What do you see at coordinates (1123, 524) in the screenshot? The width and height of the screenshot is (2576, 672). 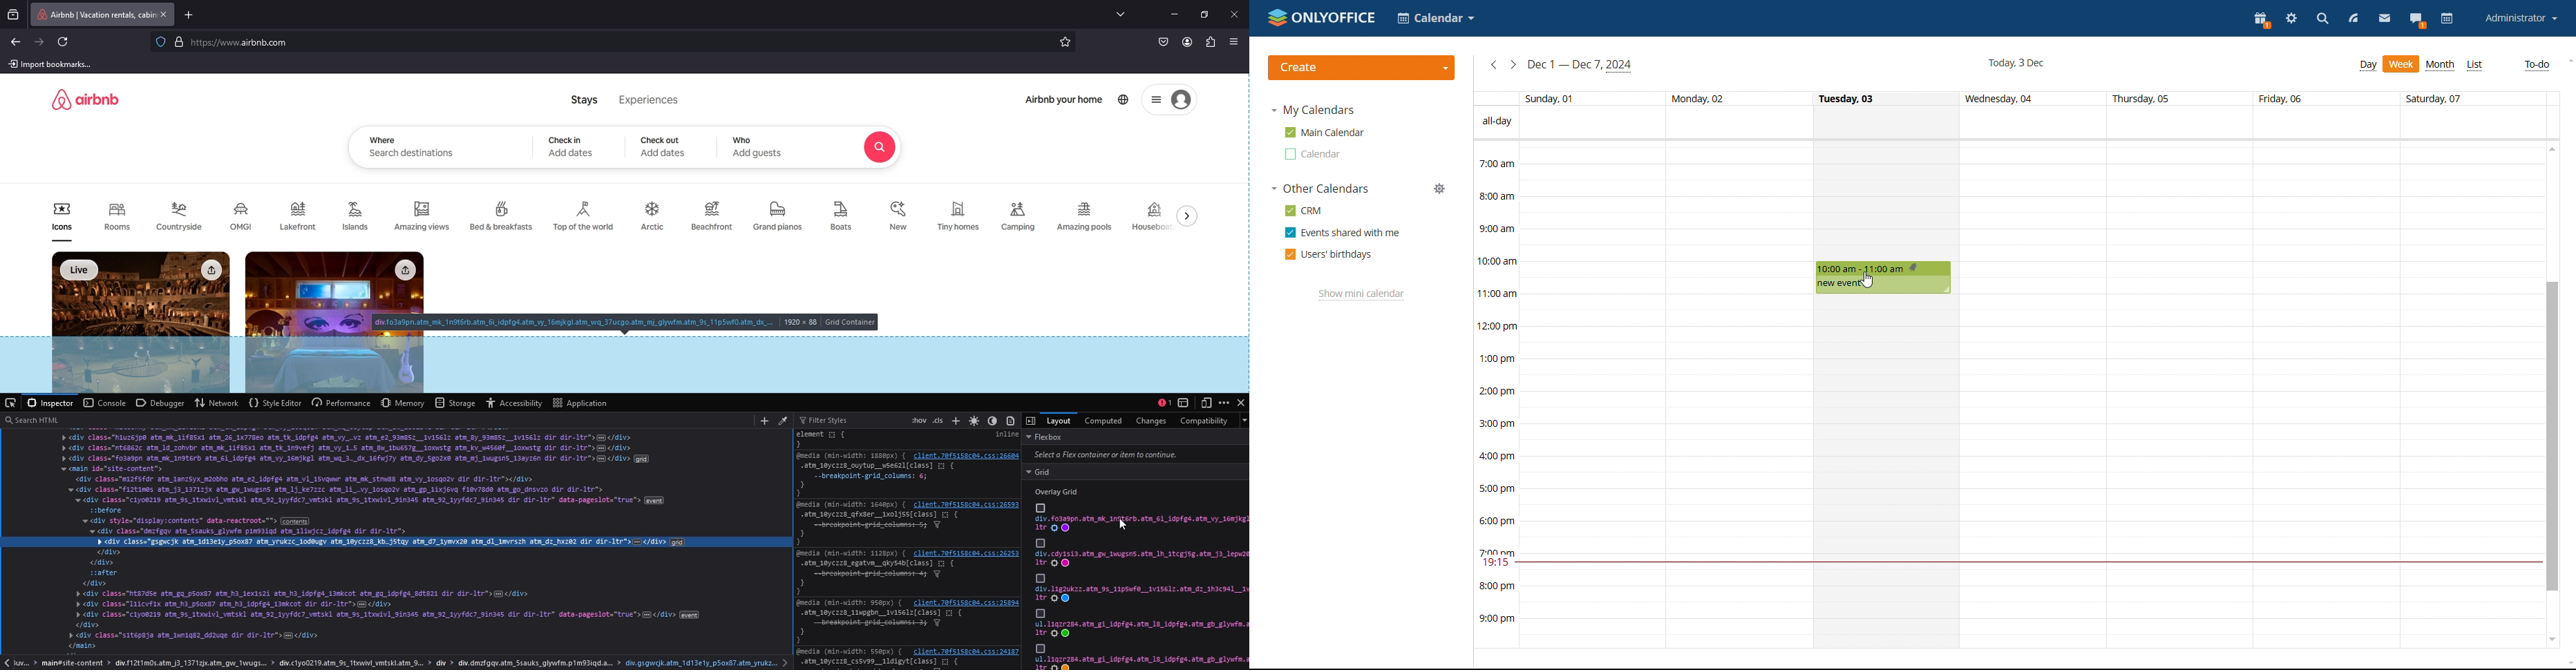 I see `cursor` at bounding box center [1123, 524].